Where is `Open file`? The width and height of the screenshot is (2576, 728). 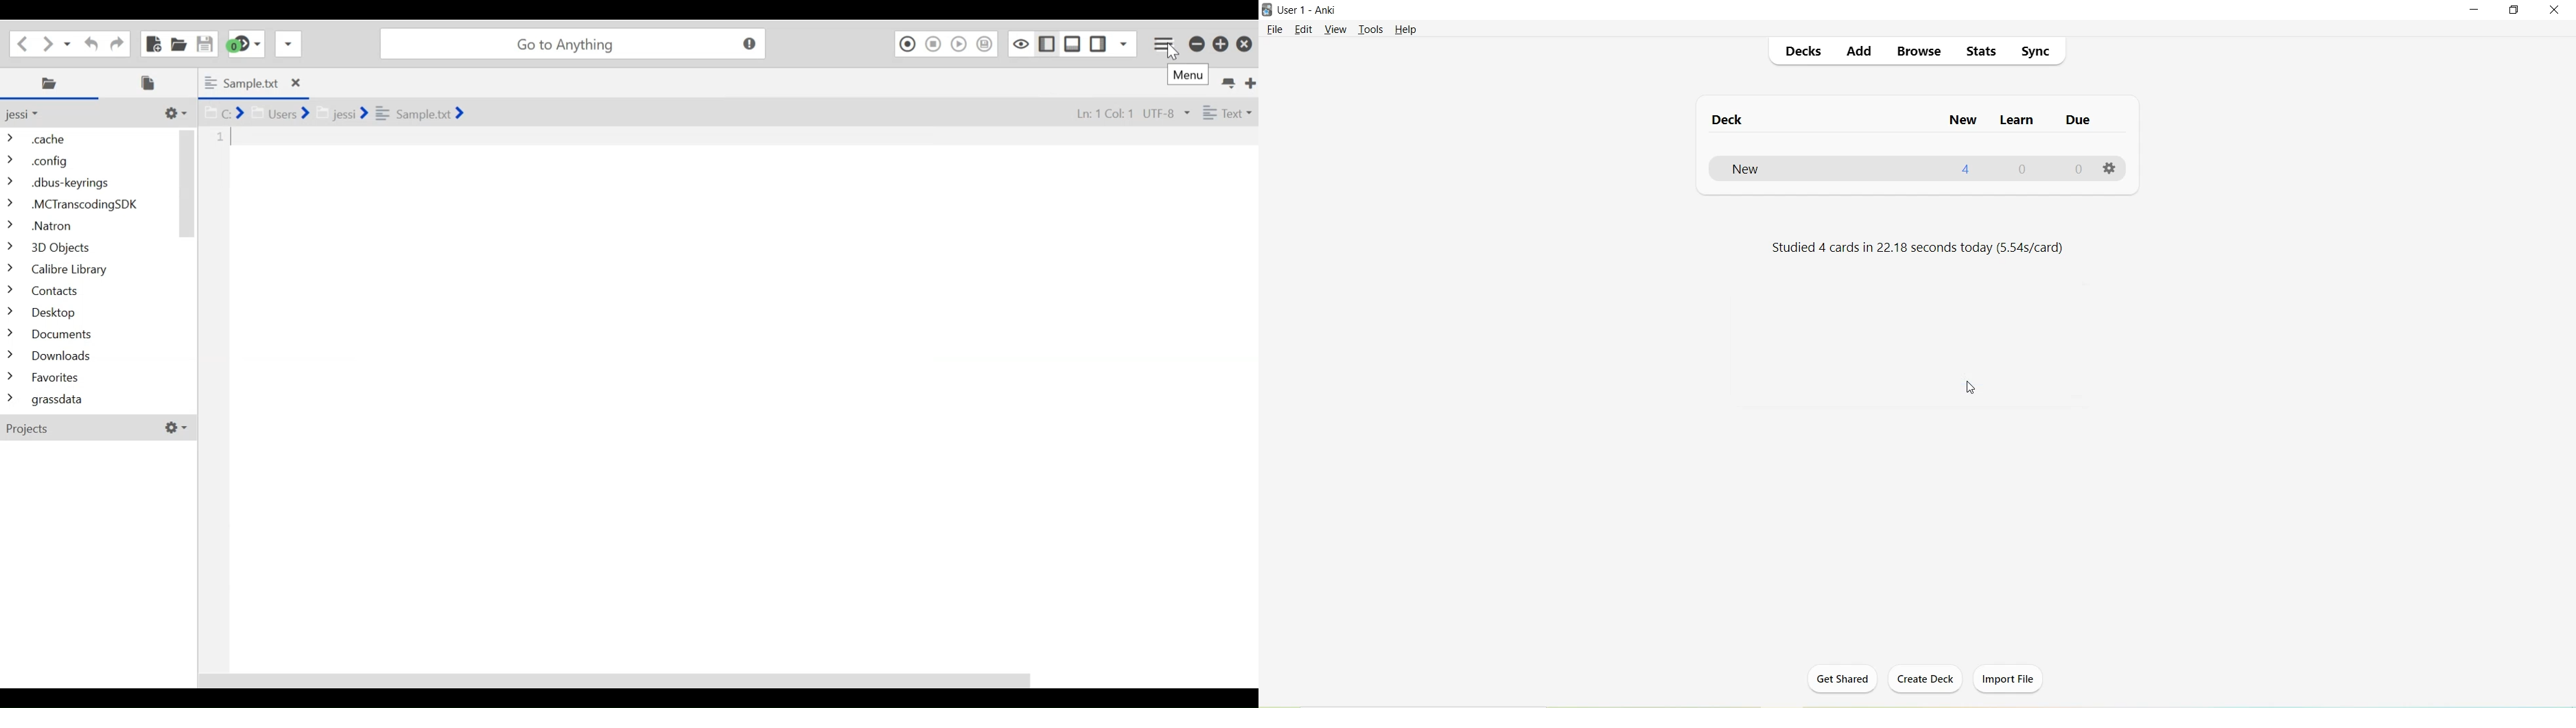 Open file is located at coordinates (178, 43).